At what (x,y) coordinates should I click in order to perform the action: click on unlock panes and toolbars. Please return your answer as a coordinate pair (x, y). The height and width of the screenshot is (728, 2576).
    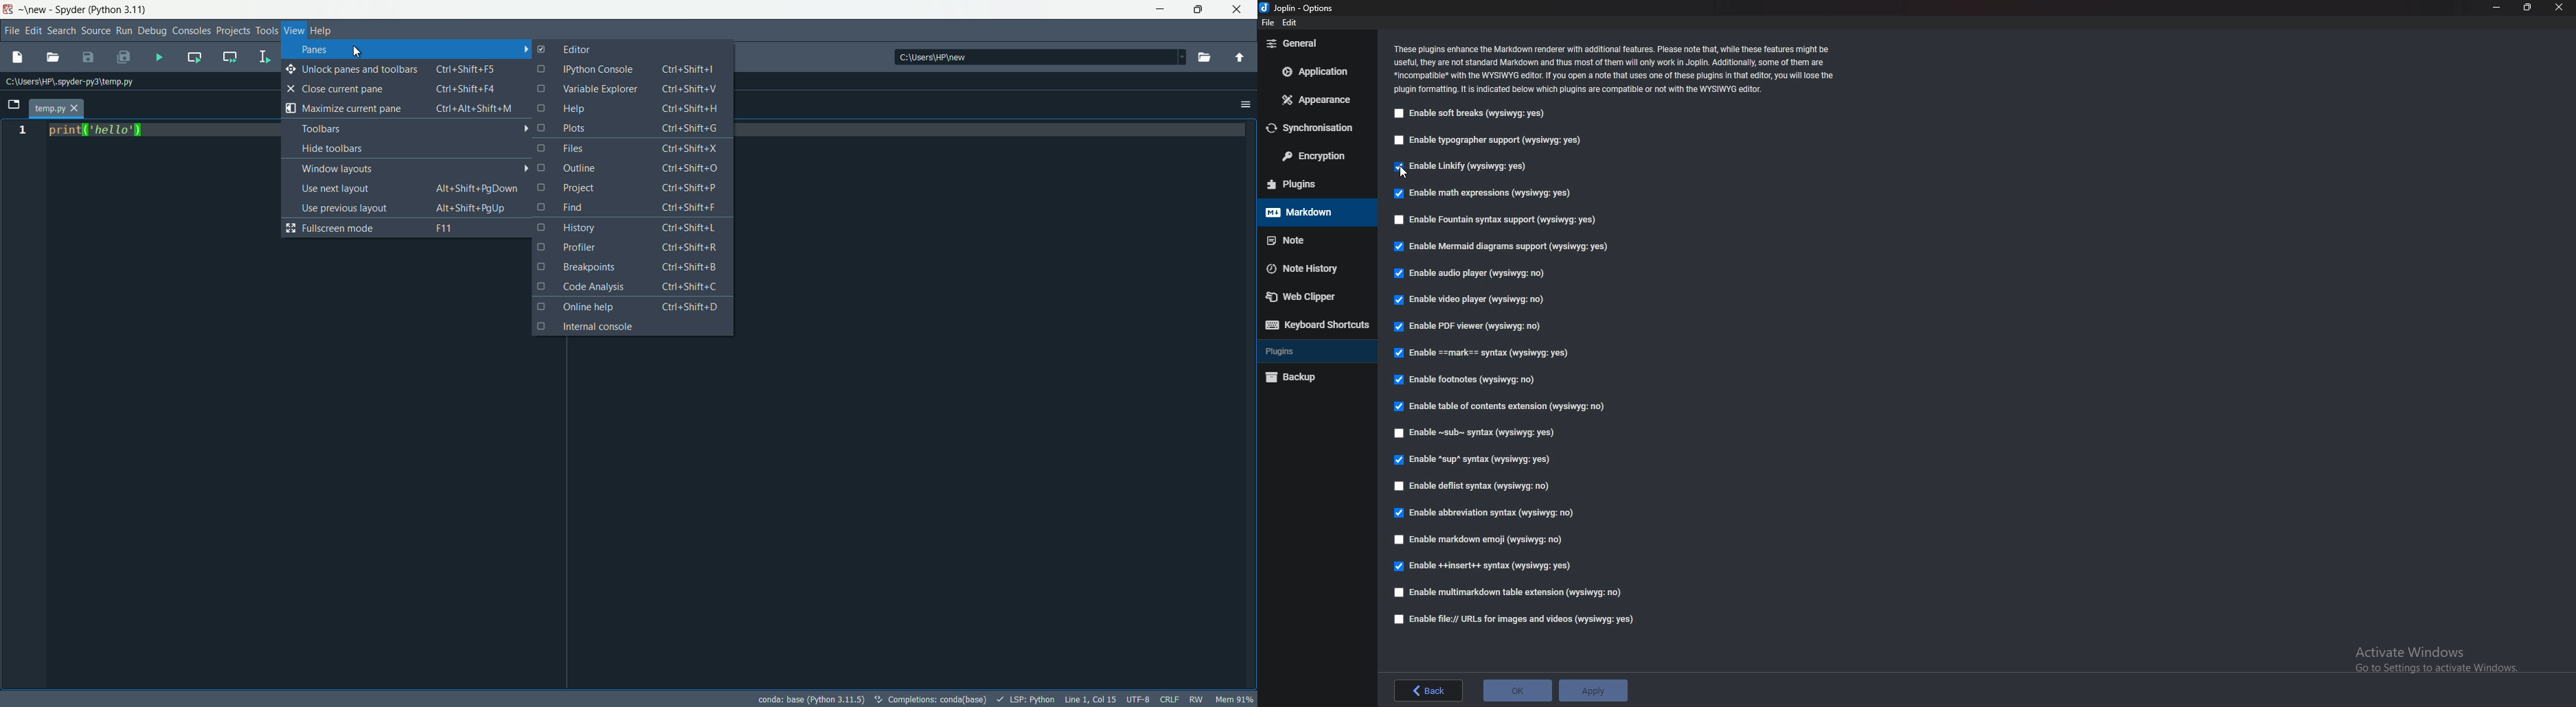
    Looking at the image, I should click on (403, 69).